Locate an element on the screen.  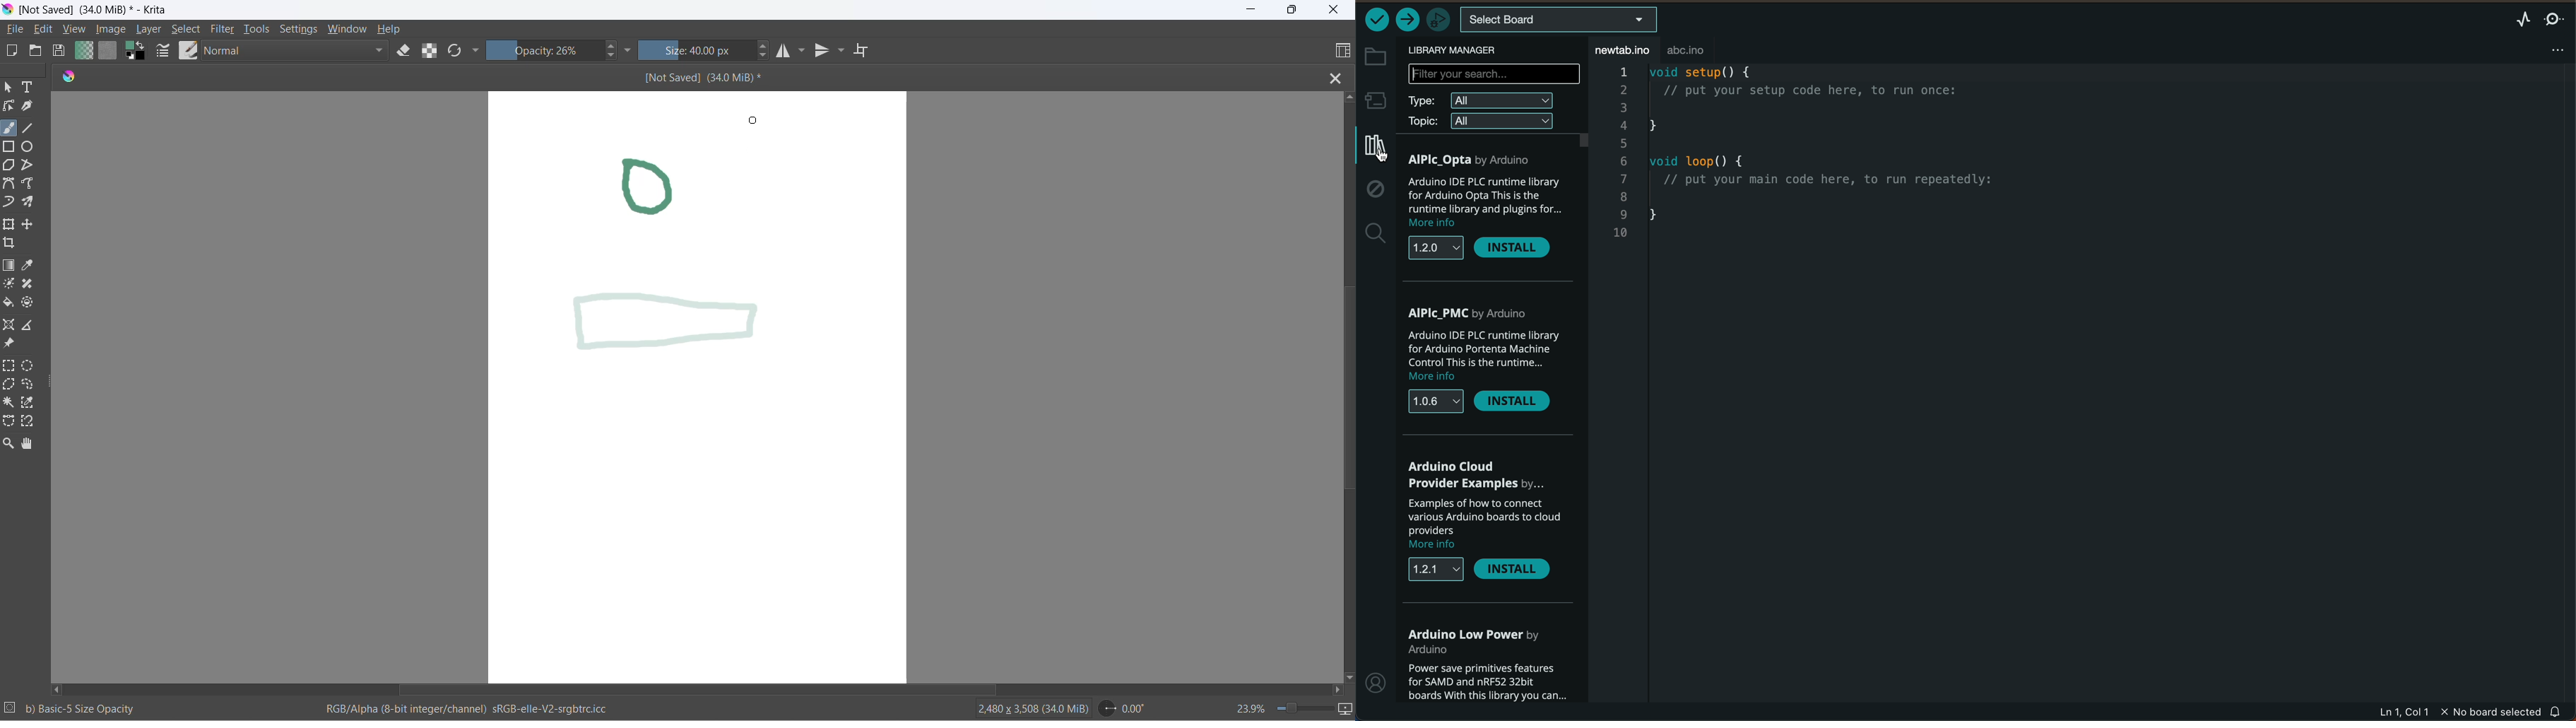
edit is located at coordinates (45, 28).